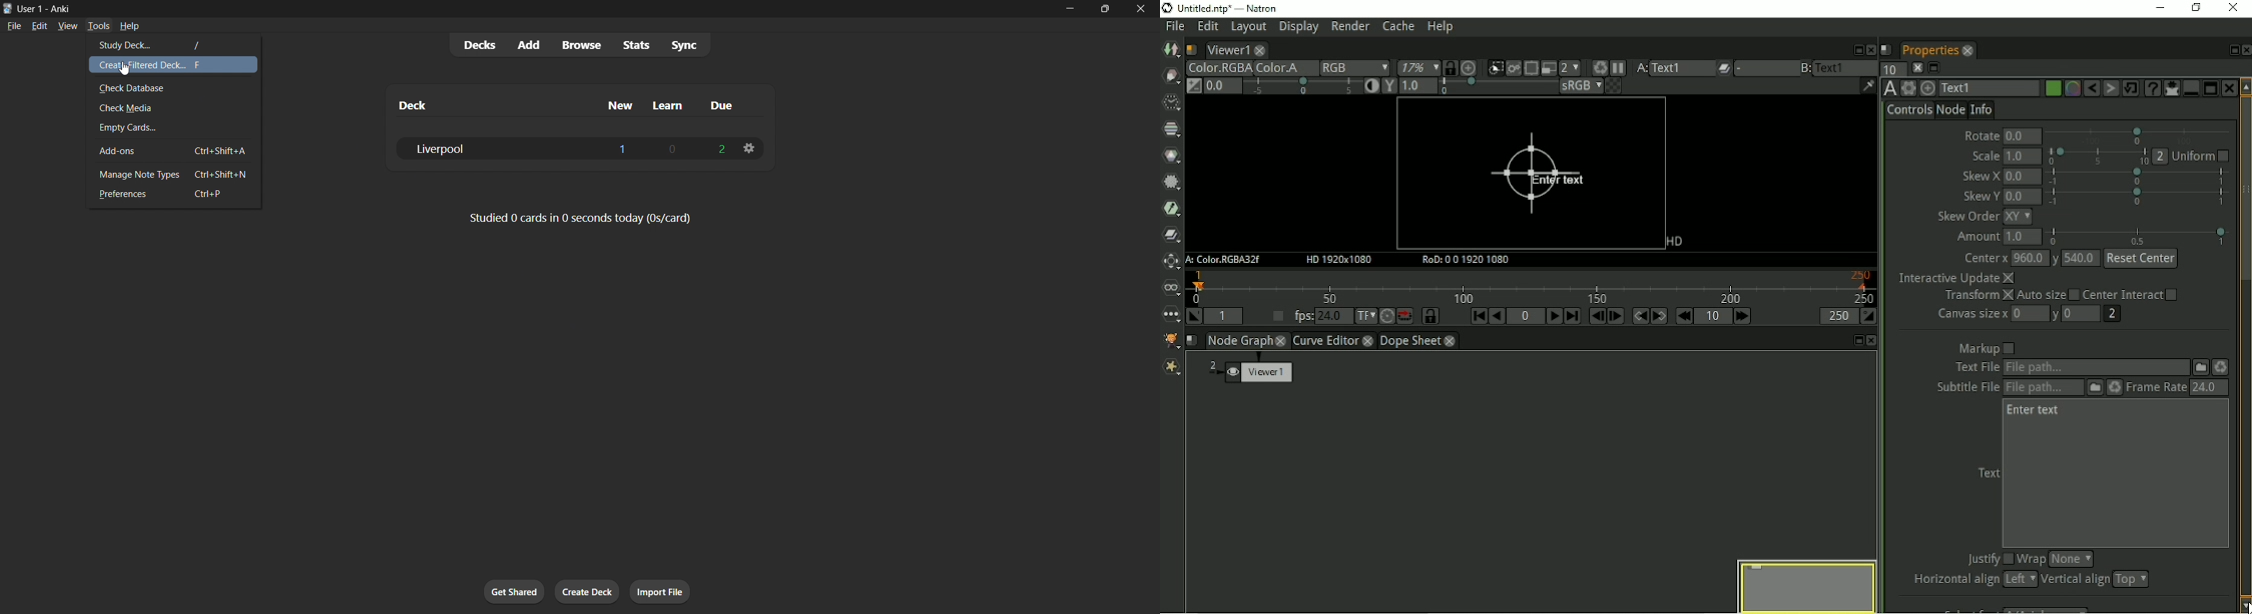 The width and height of the screenshot is (2268, 616). Describe the element at coordinates (2095, 388) in the screenshot. I see `Subtitle` at that location.